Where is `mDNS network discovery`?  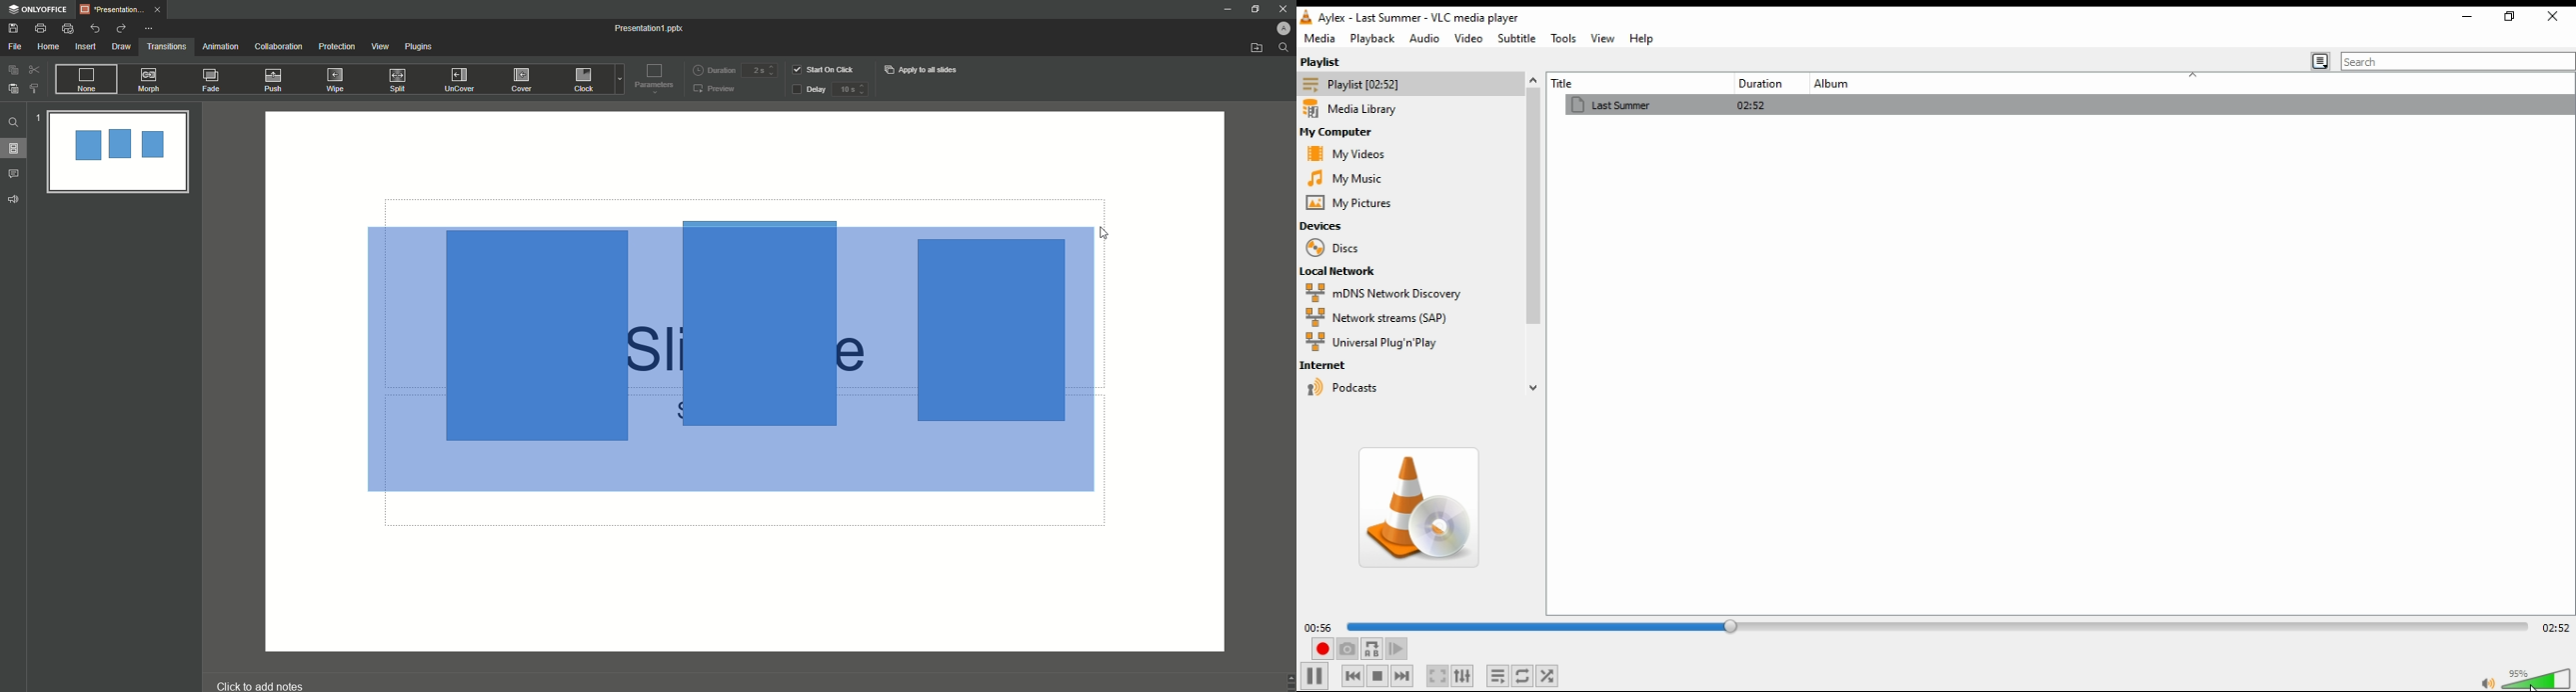 mDNS network discovery is located at coordinates (1389, 293).